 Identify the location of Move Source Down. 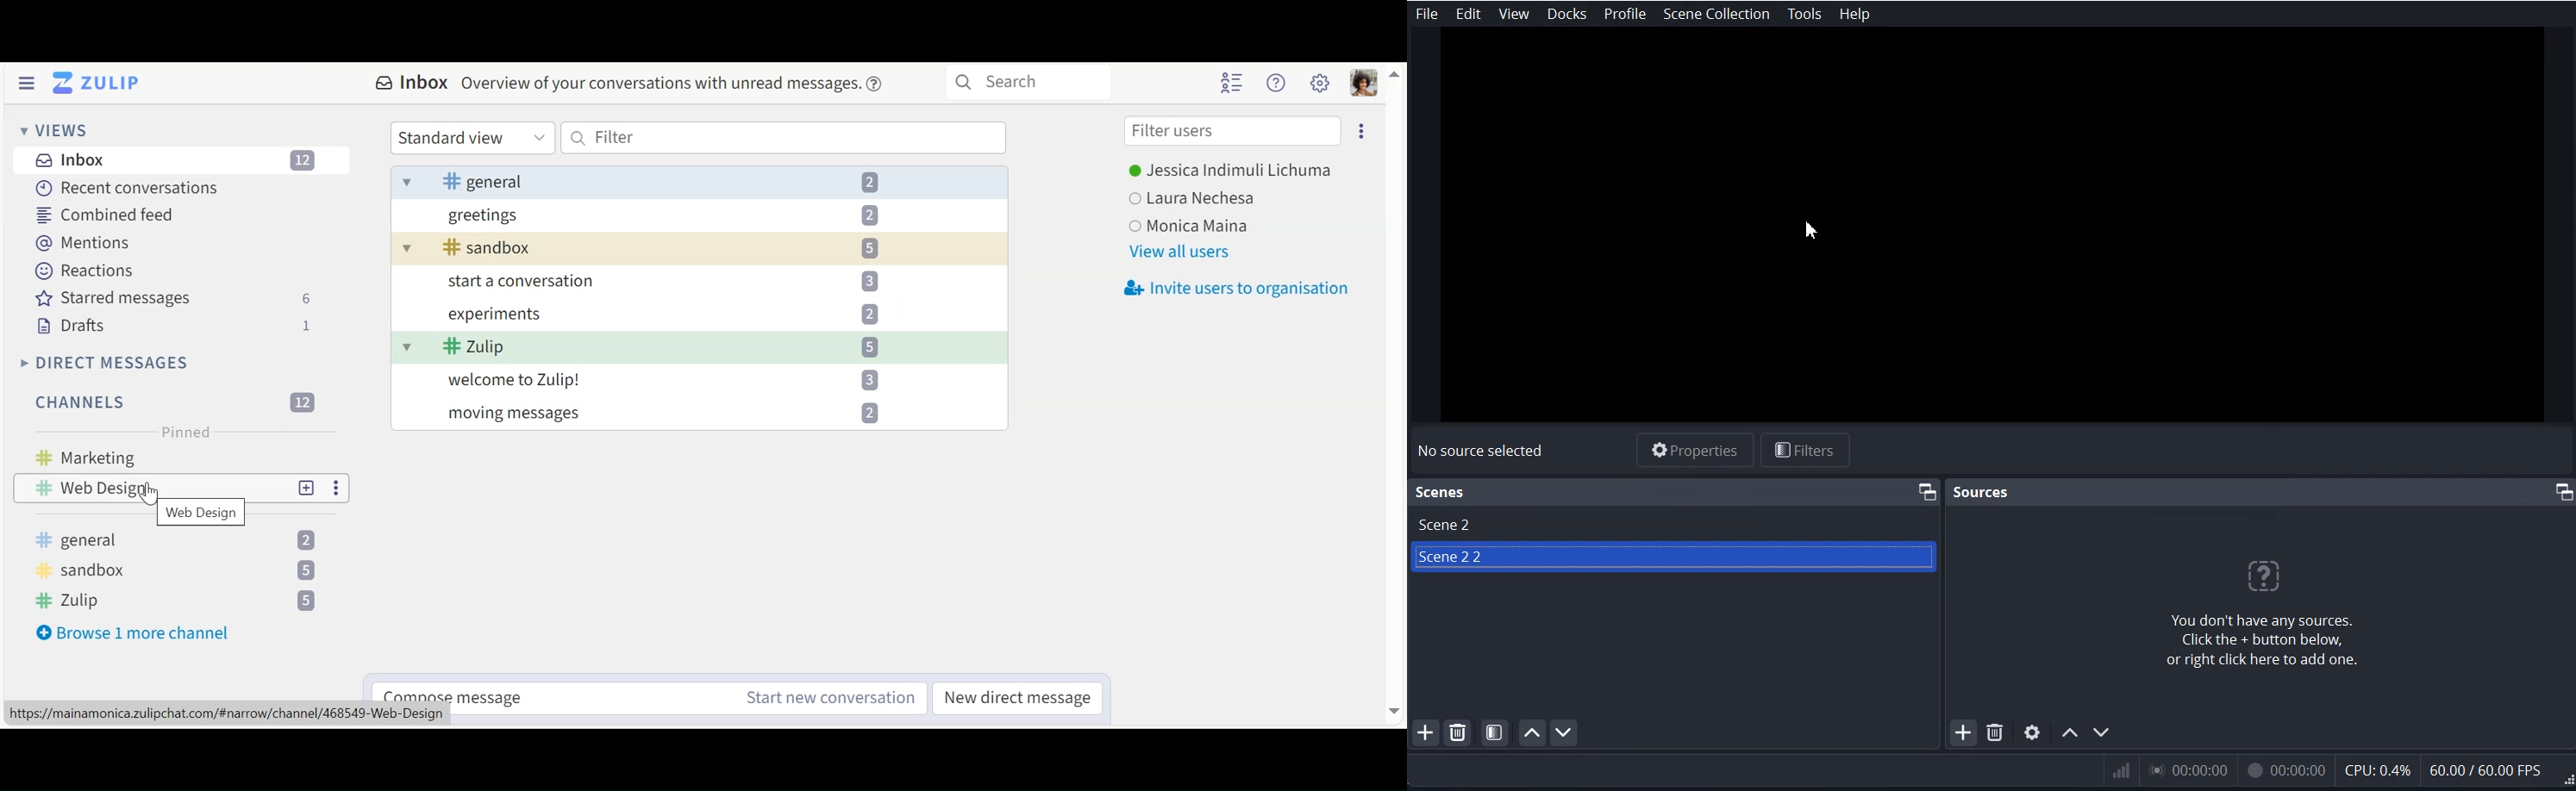
(2102, 732).